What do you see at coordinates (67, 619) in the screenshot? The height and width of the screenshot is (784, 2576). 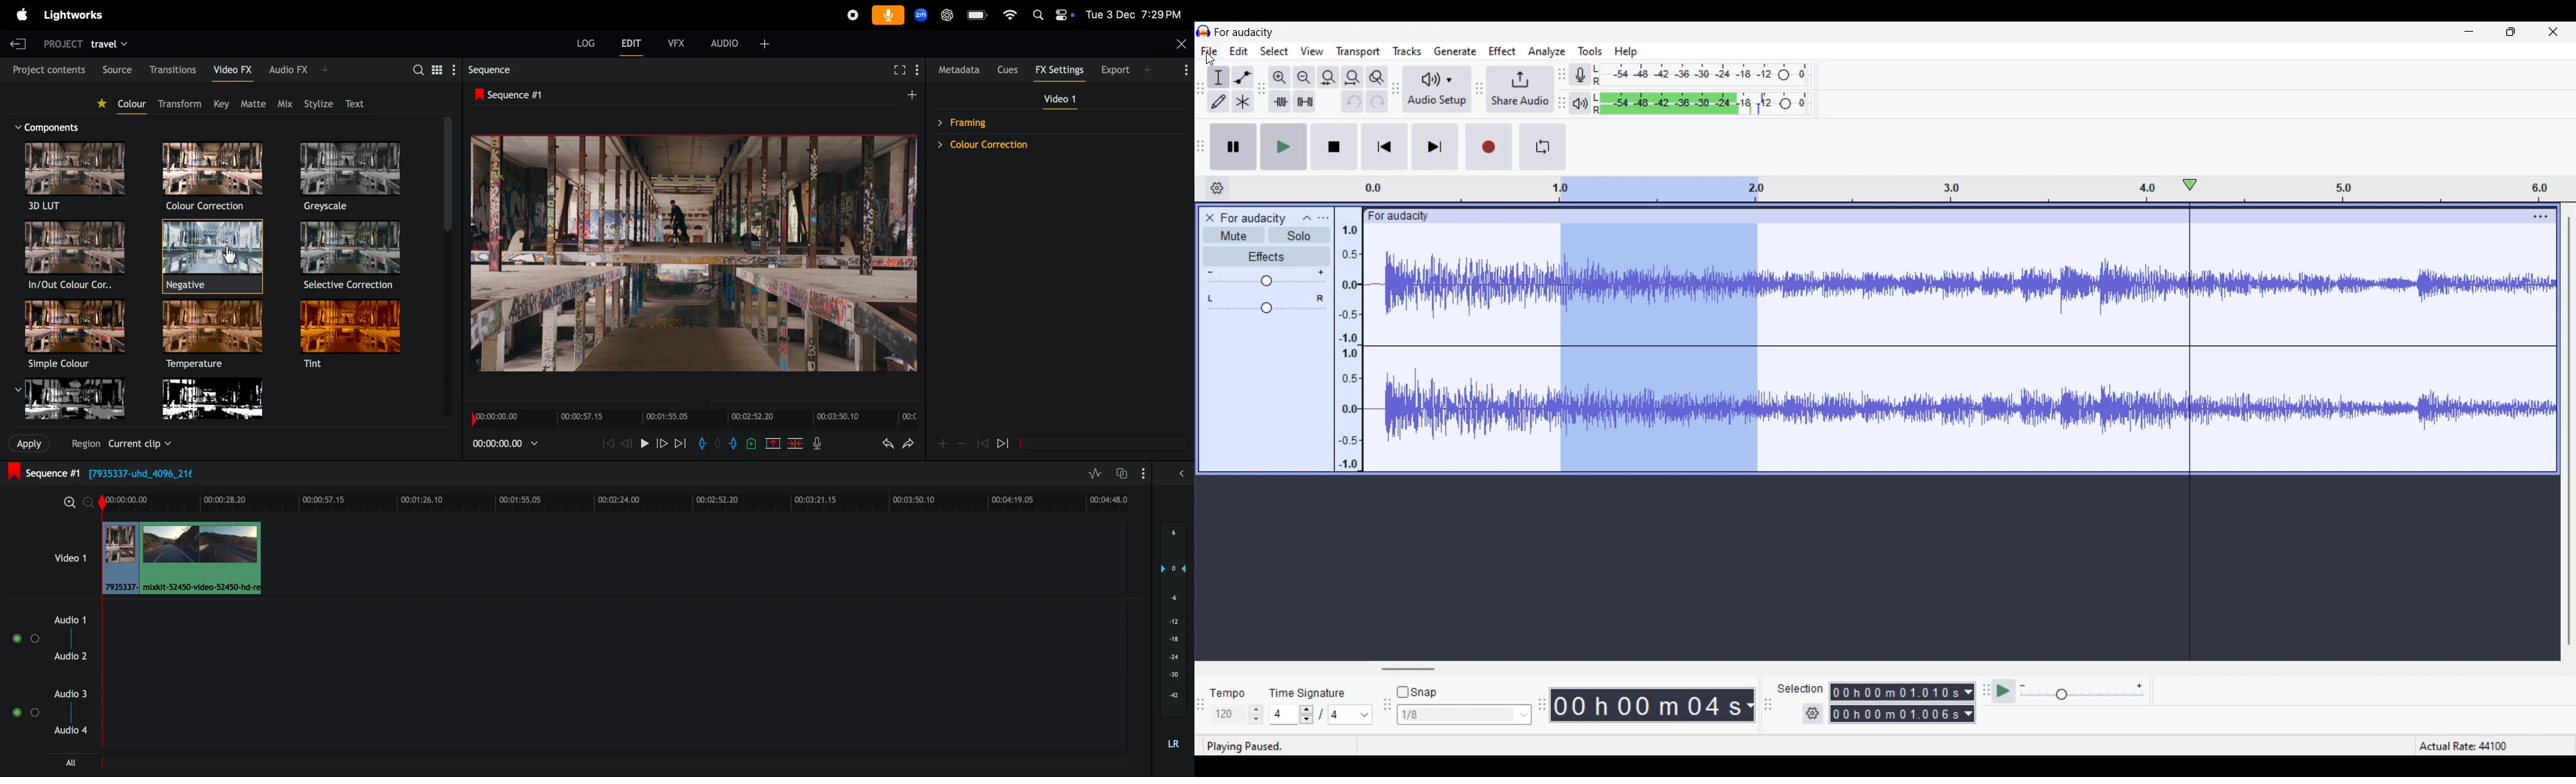 I see `audio 1` at bounding box center [67, 619].